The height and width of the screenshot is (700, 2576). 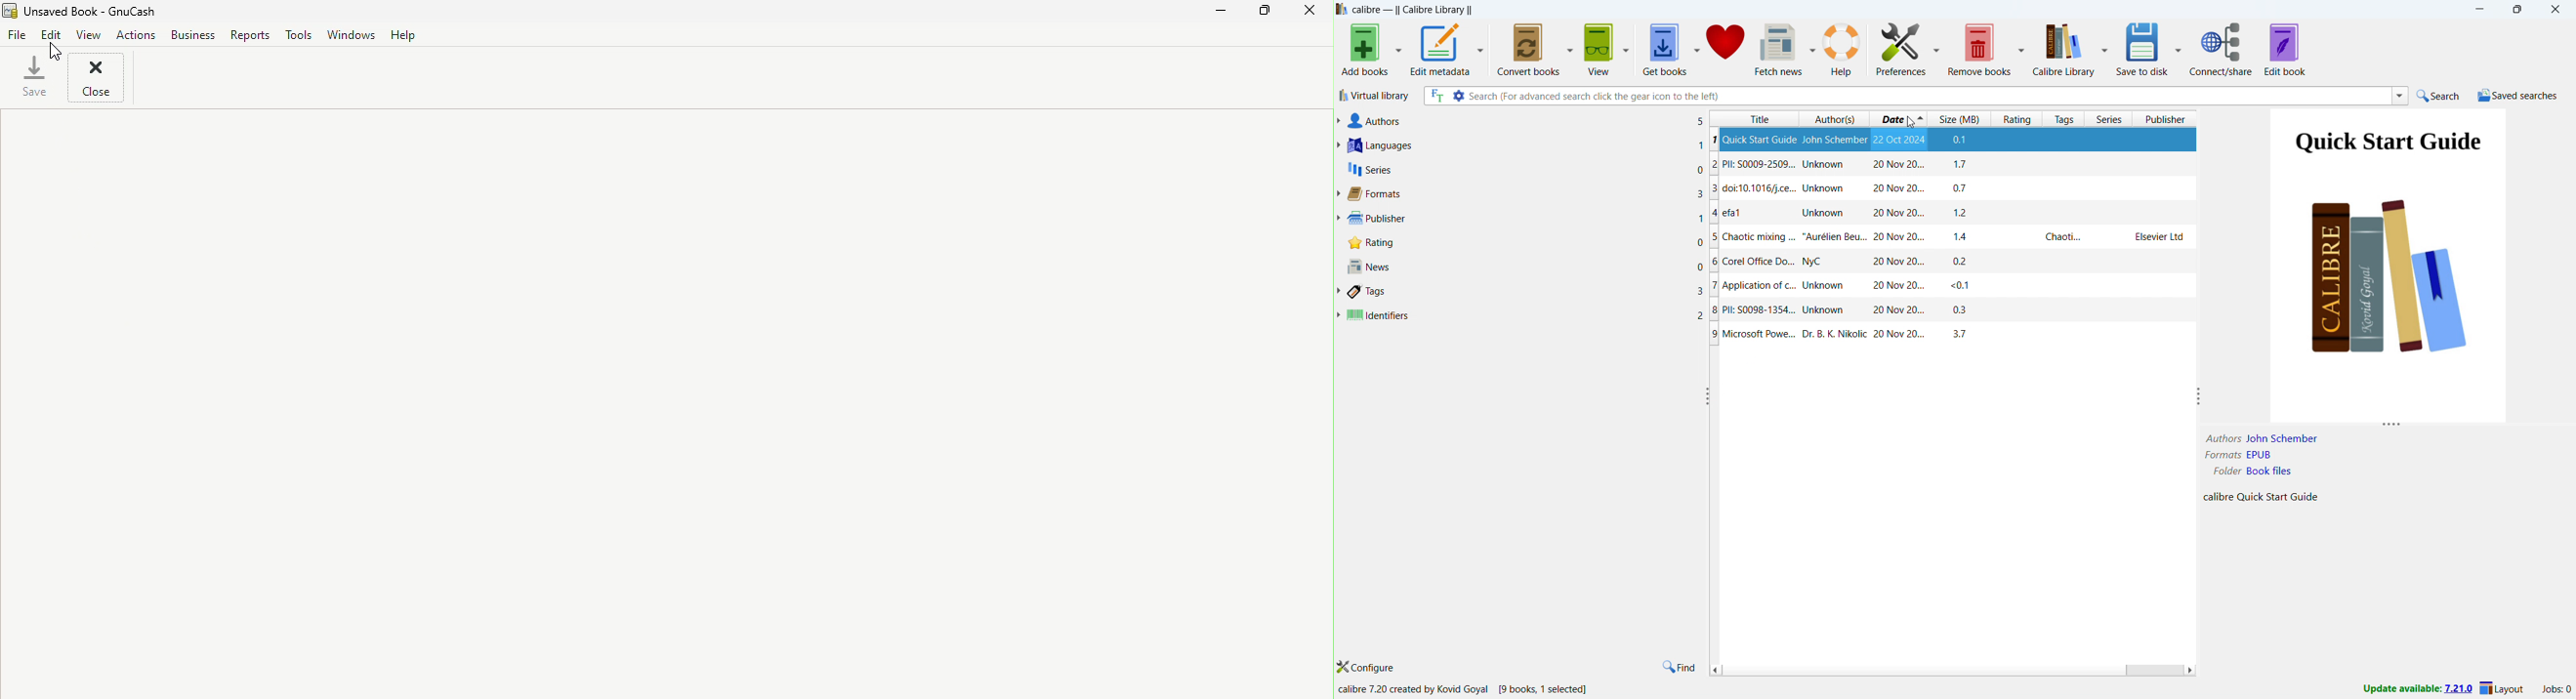 What do you see at coordinates (1754, 120) in the screenshot?
I see `title` at bounding box center [1754, 120].